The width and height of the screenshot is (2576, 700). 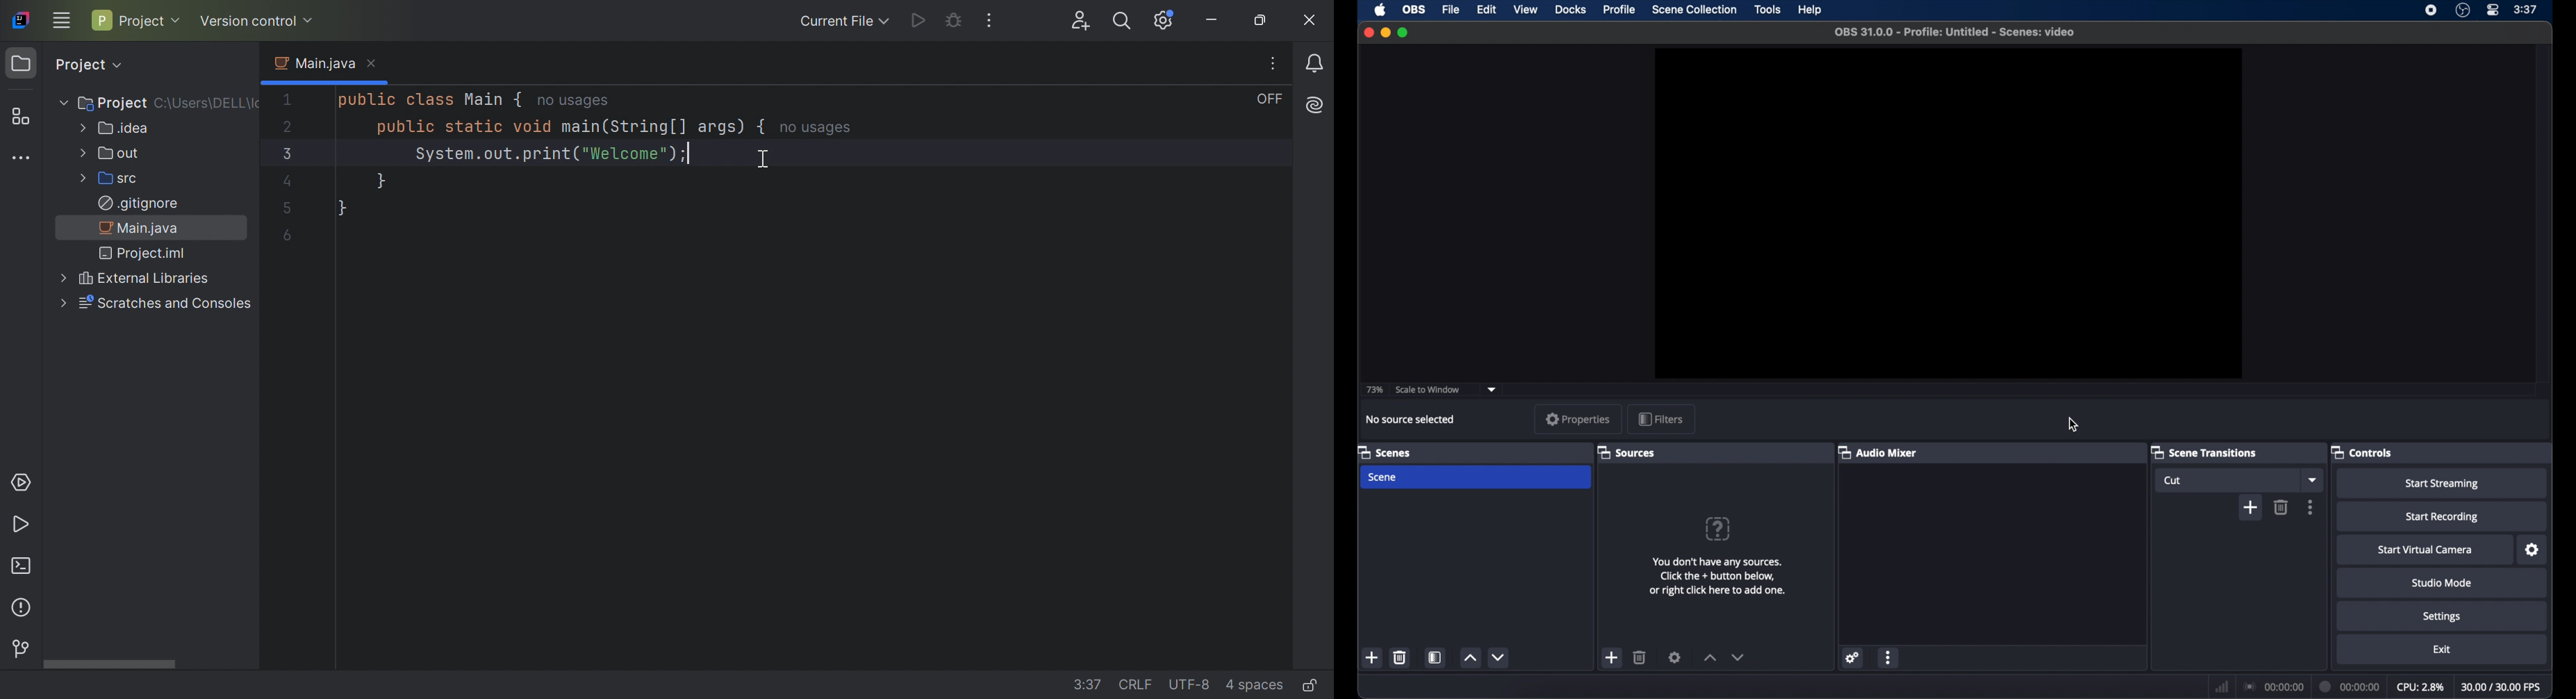 What do you see at coordinates (2176, 480) in the screenshot?
I see `cut` at bounding box center [2176, 480].